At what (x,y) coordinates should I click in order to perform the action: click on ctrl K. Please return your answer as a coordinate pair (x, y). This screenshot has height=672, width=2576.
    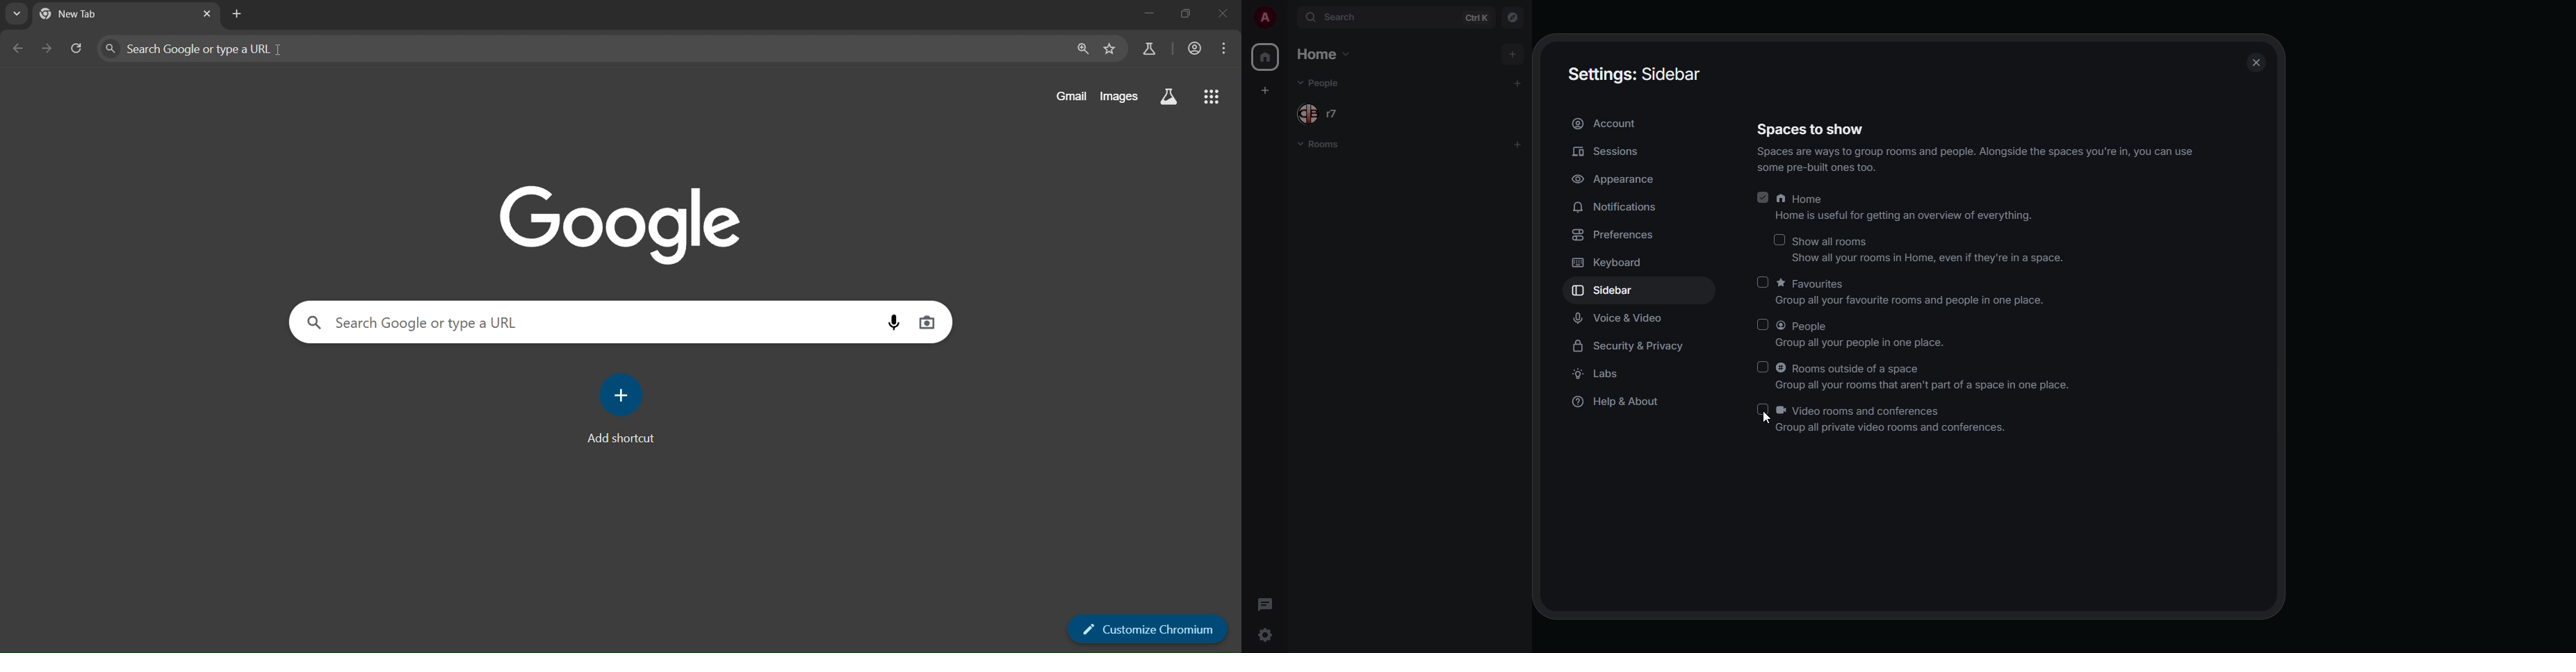
    Looking at the image, I should click on (1476, 16).